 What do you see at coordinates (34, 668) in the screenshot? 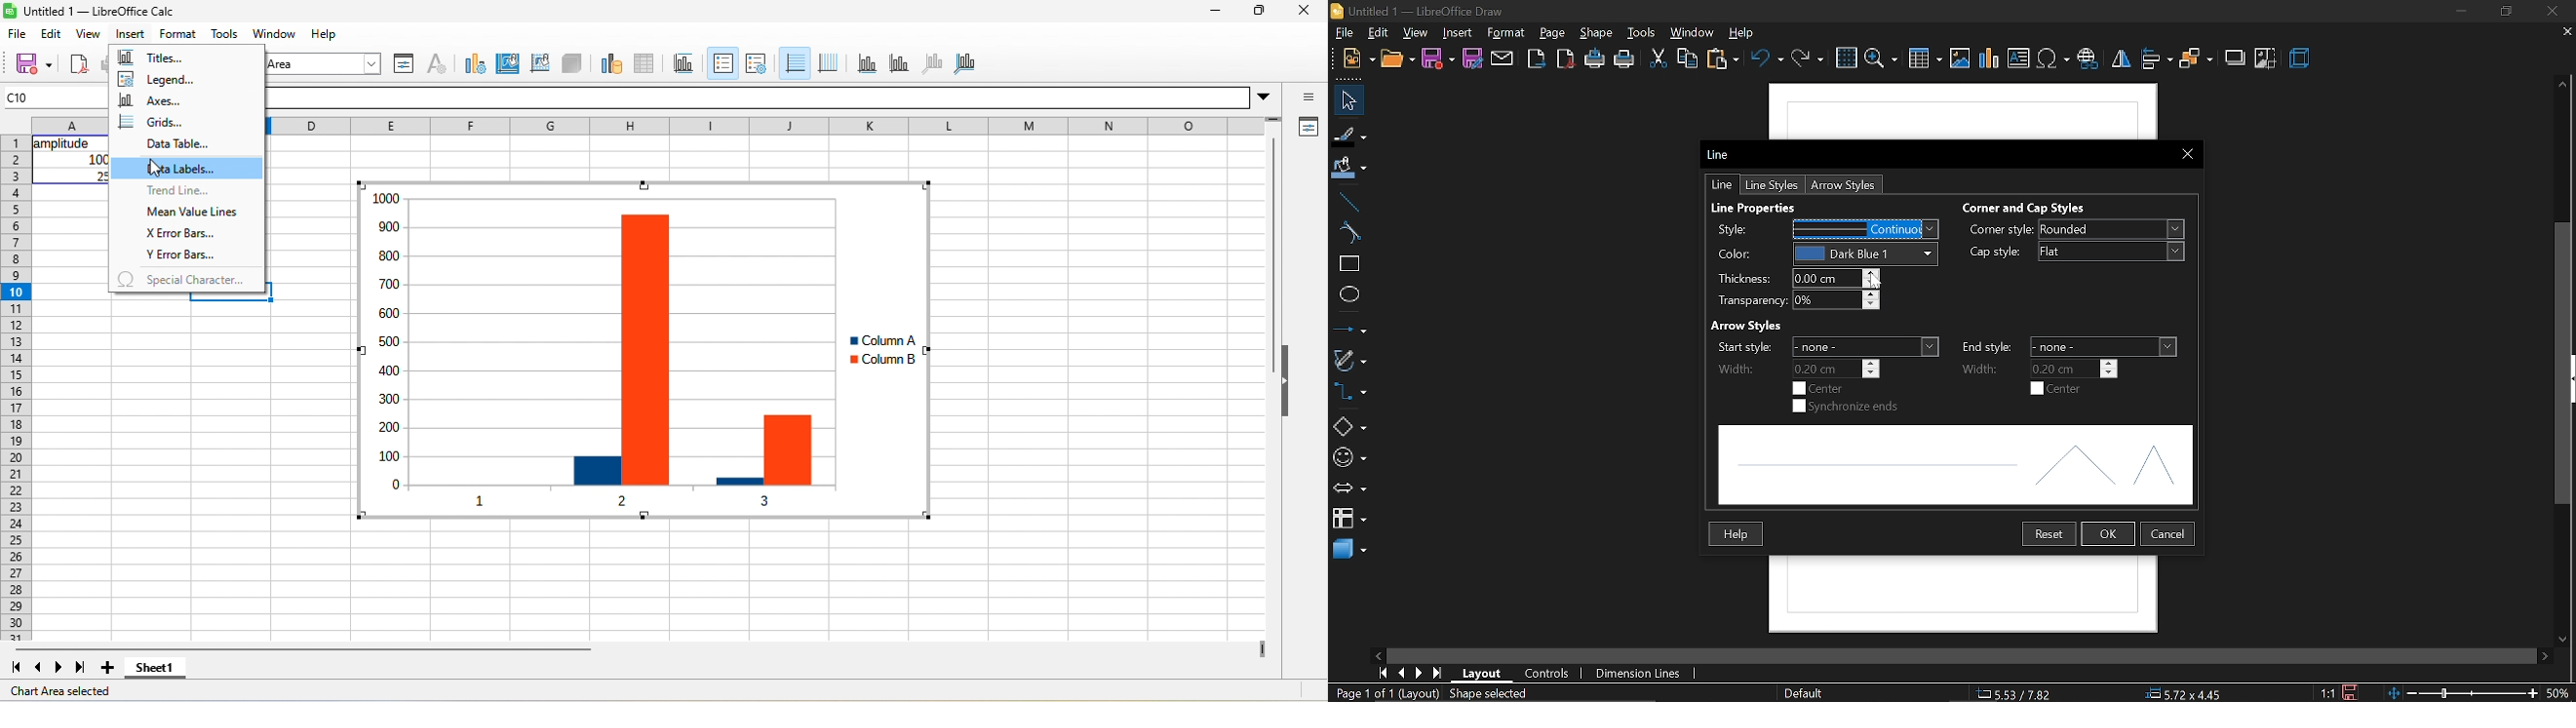
I see `previous sheet` at bounding box center [34, 668].